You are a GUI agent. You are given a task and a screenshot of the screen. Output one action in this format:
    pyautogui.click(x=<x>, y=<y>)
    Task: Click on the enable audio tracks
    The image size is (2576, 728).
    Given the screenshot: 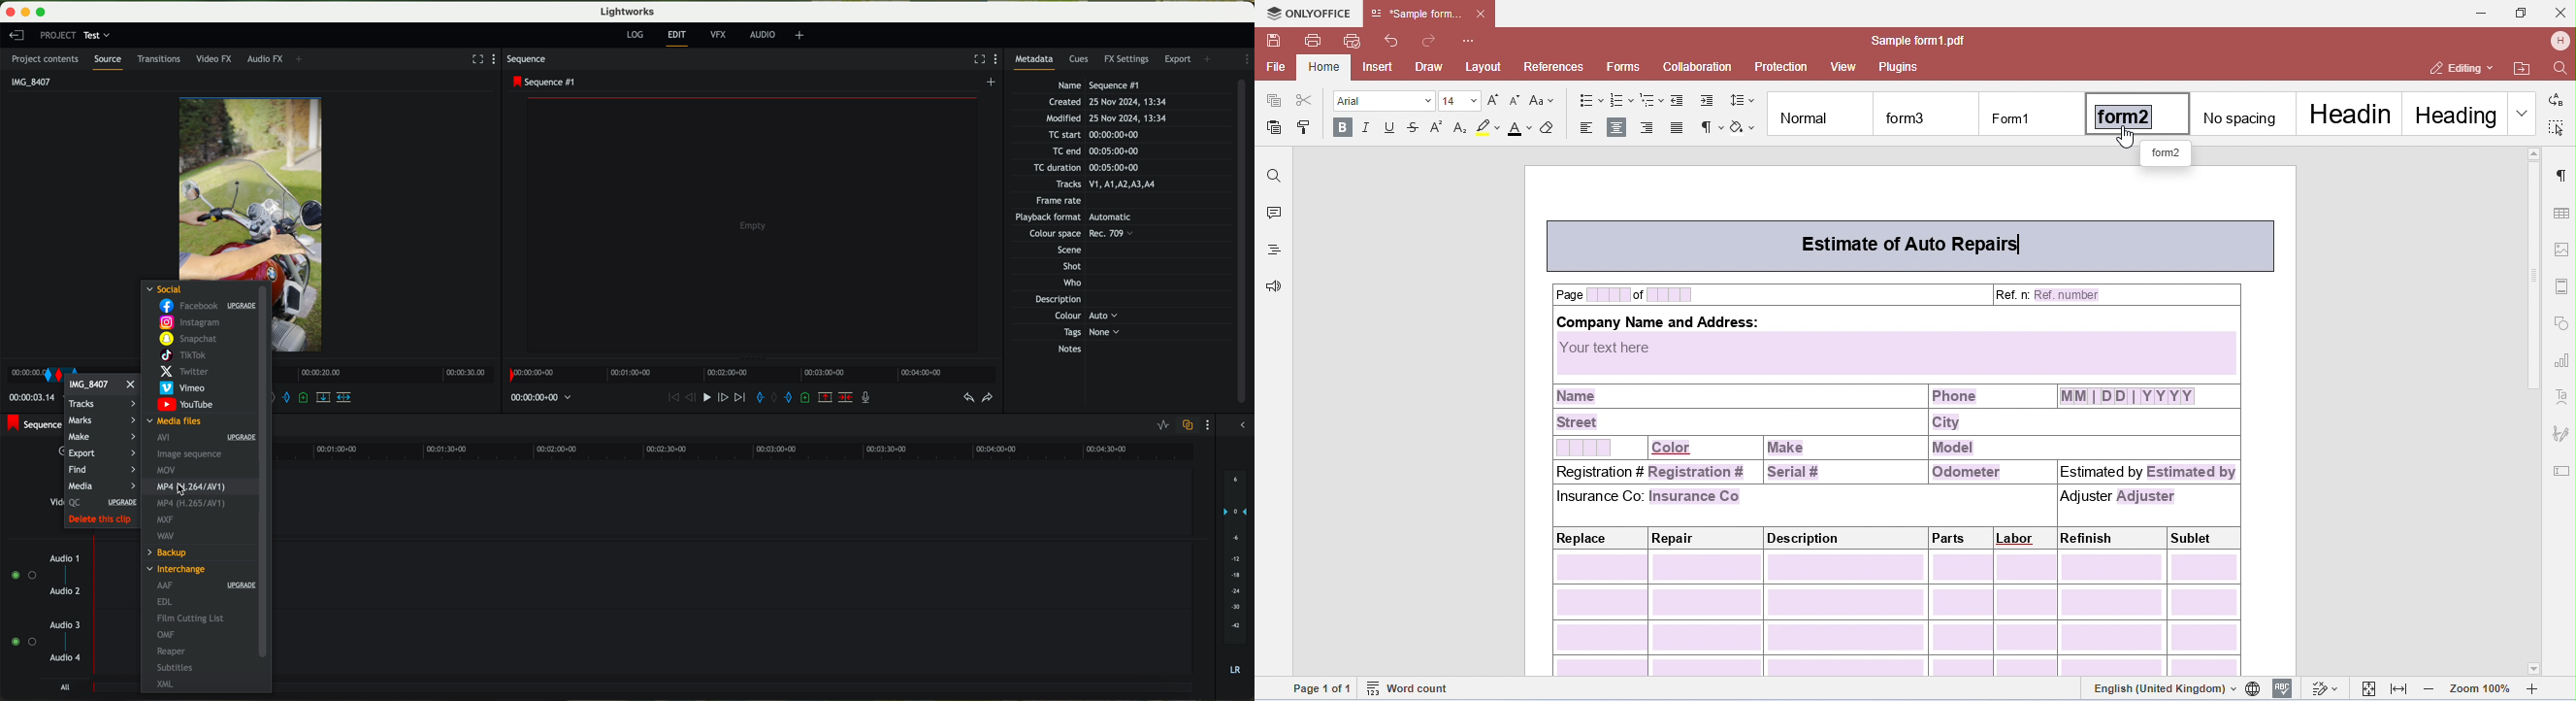 What is the action you would take?
    pyautogui.click(x=22, y=609)
    